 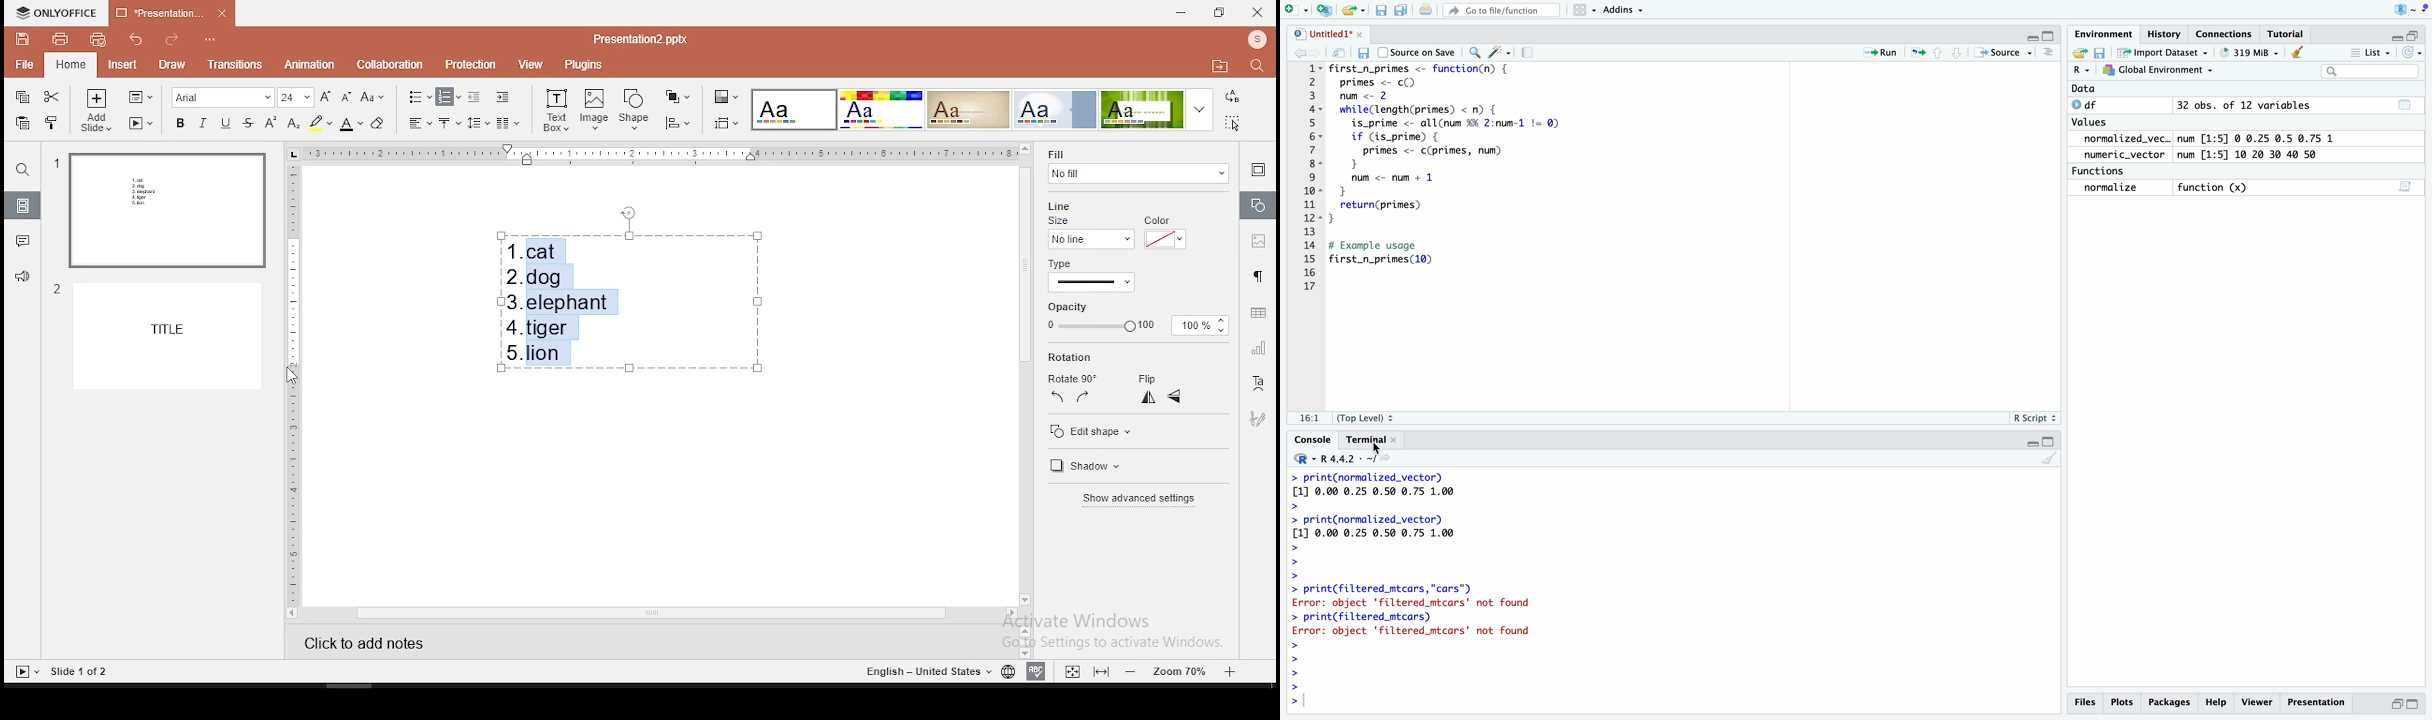 What do you see at coordinates (21, 277) in the screenshot?
I see `support and feedback` at bounding box center [21, 277].